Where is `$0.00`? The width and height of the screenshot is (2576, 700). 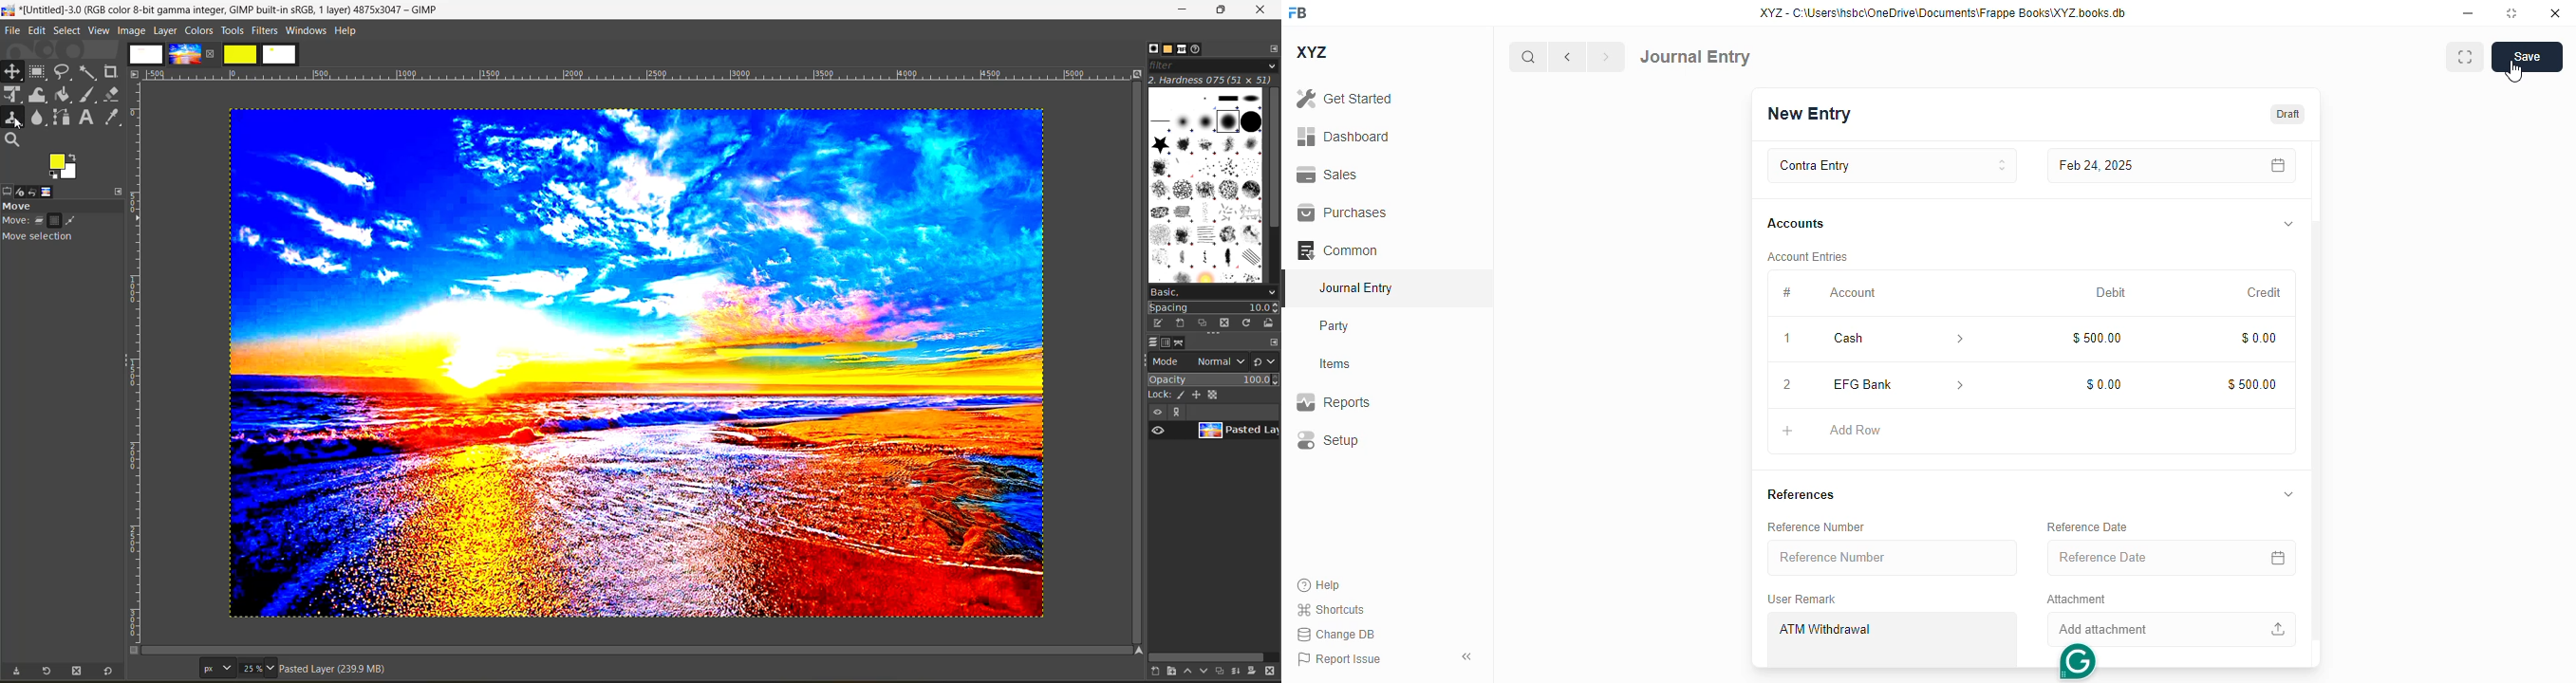
$0.00 is located at coordinates (2102, 385).